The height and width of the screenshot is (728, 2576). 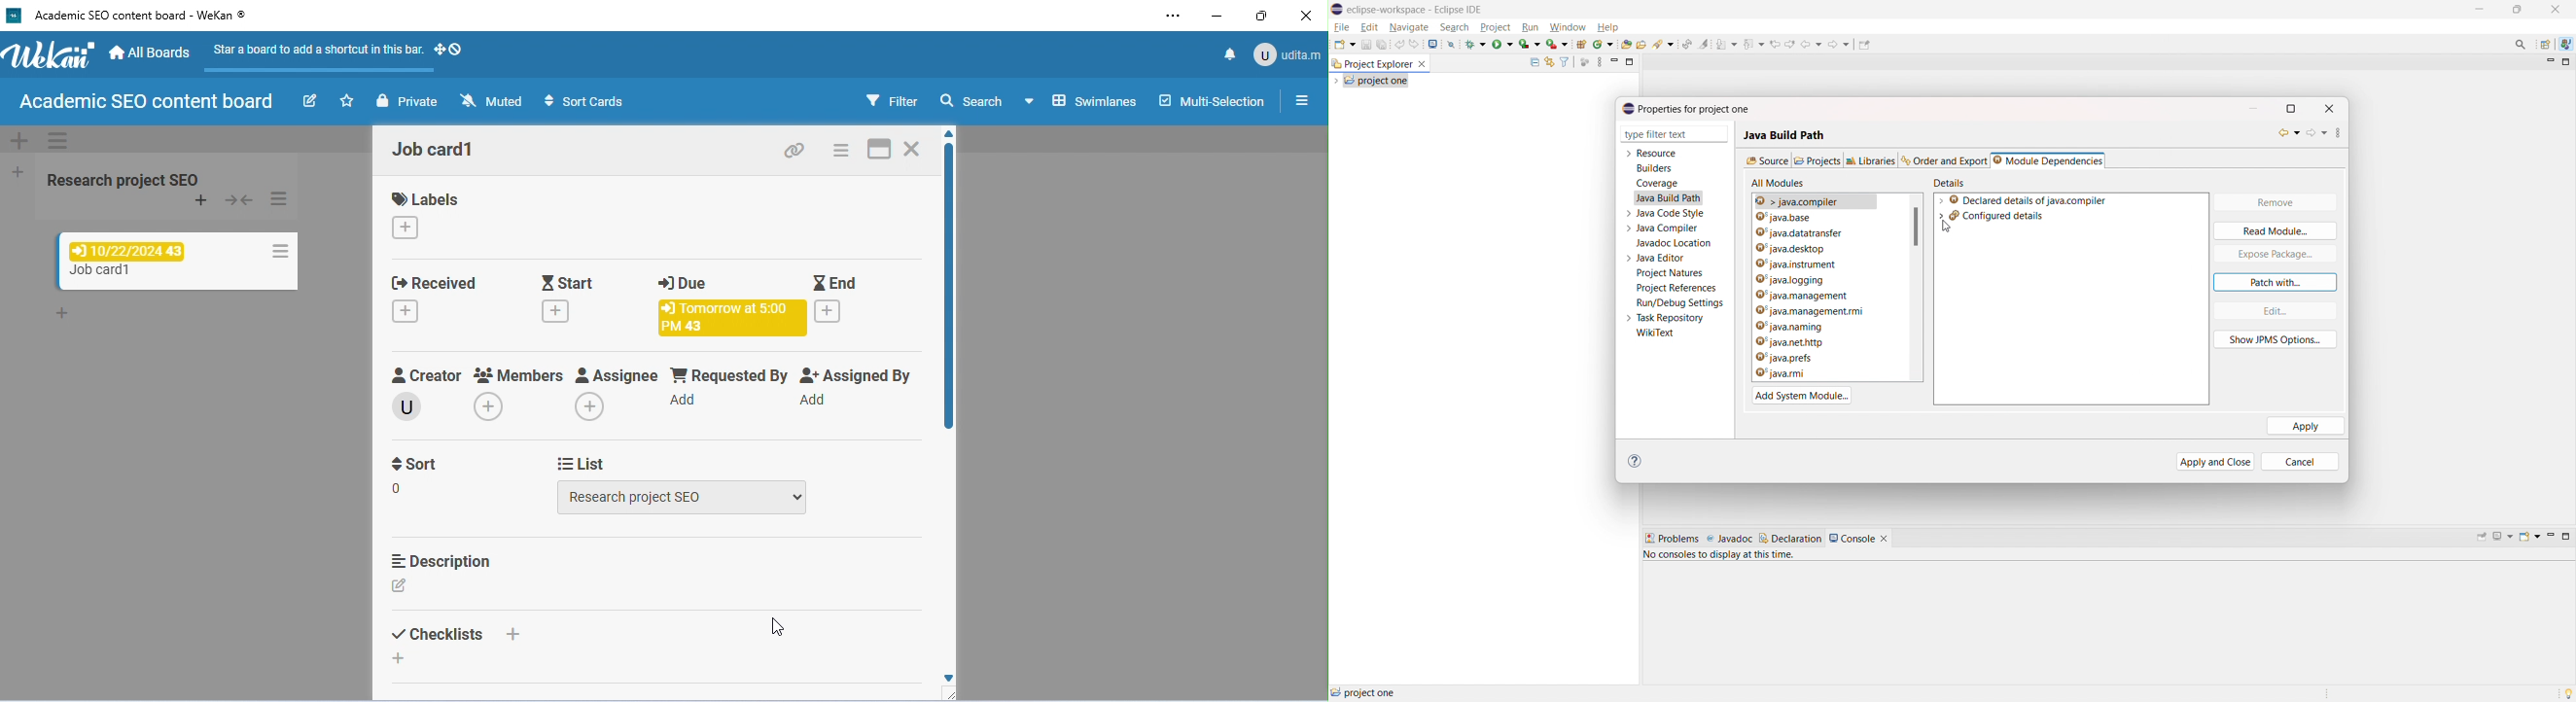 What do you see at coordinates (493, 101) in the screenshot?
I see `muted` at bounding box center [493, 101].